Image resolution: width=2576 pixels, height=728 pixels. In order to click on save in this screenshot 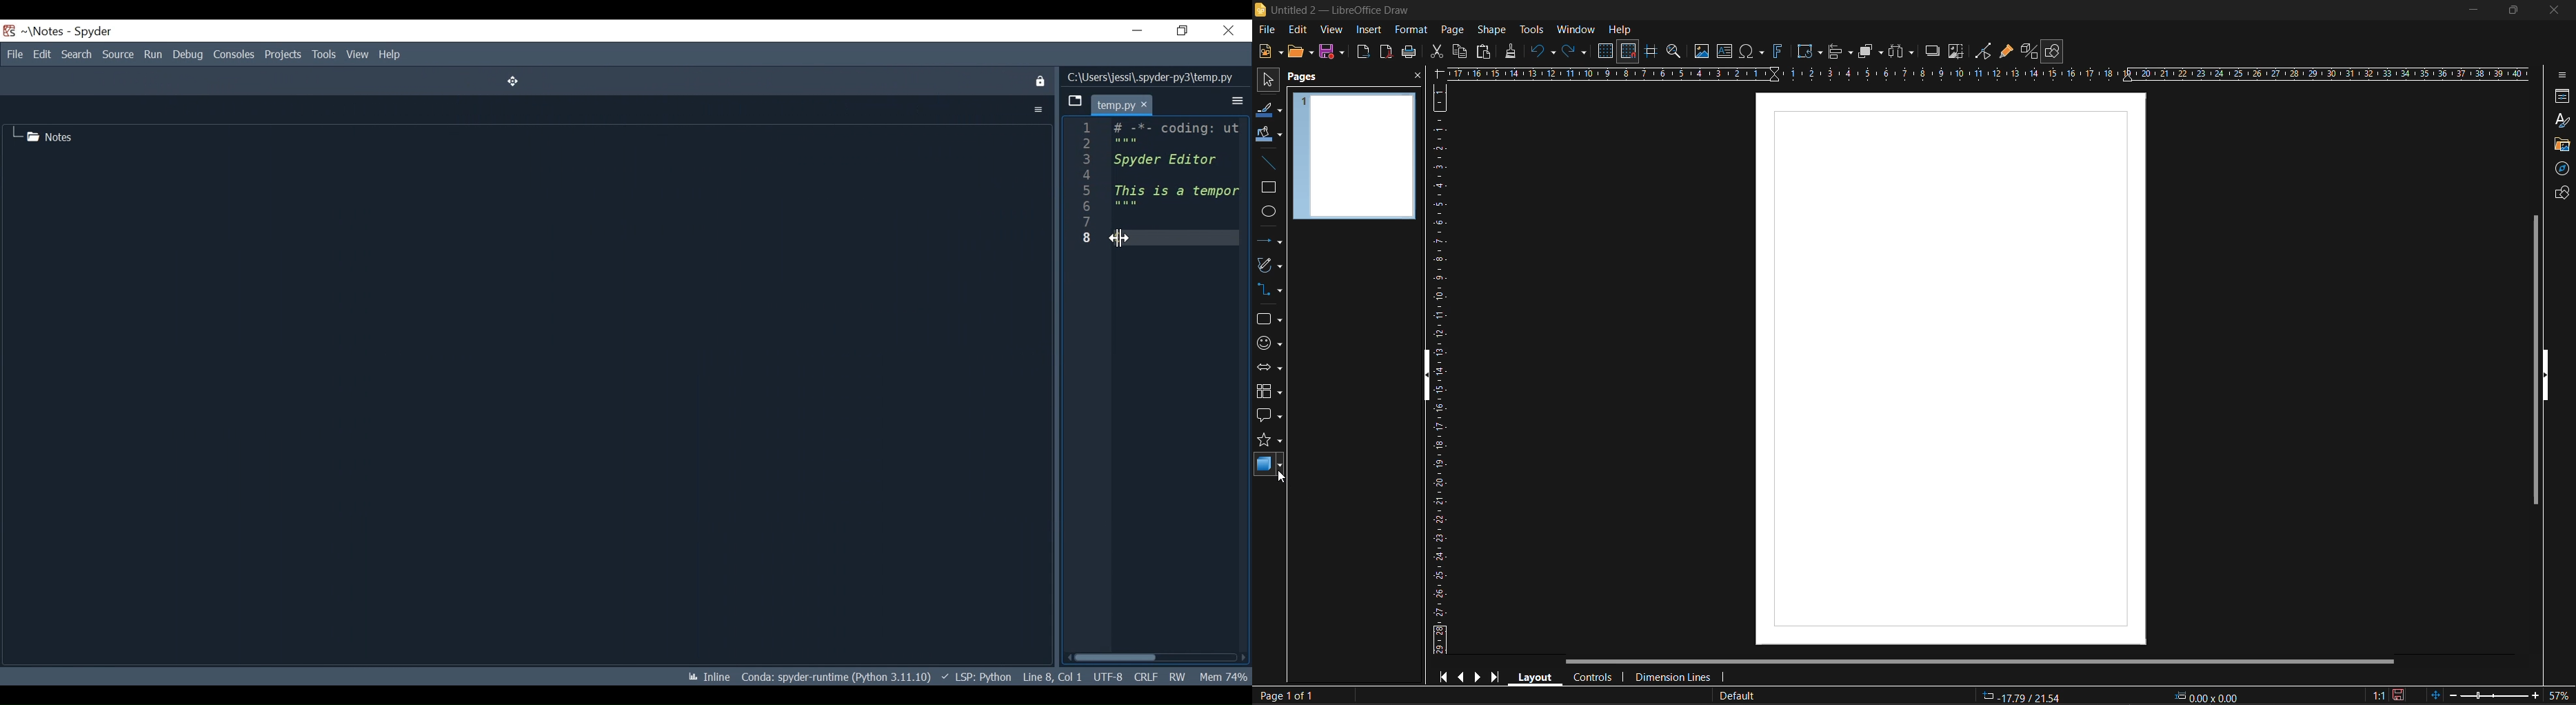, I will do `click(1334, 52)`.